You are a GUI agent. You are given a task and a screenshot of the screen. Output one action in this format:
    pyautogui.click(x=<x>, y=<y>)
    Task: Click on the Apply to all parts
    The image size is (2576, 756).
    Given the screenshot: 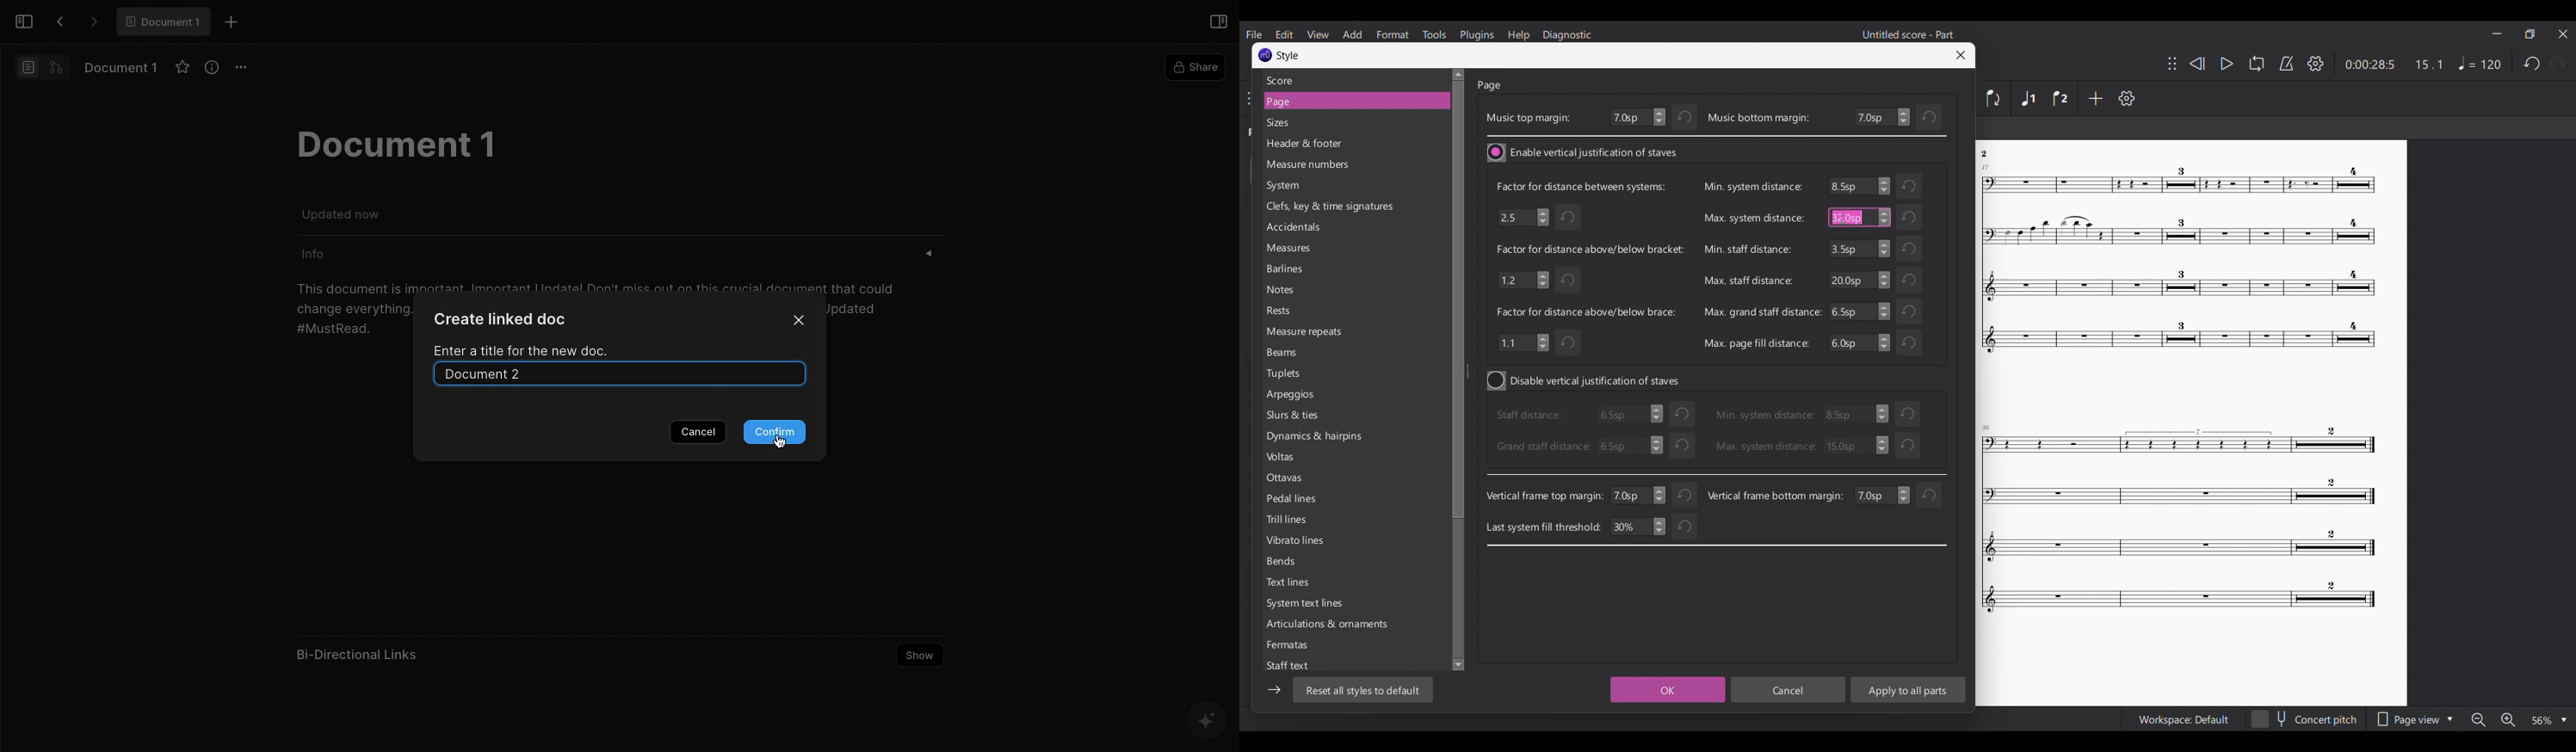 What is the action you would take?
    pyautogui.click(x=1908, y=689)
    